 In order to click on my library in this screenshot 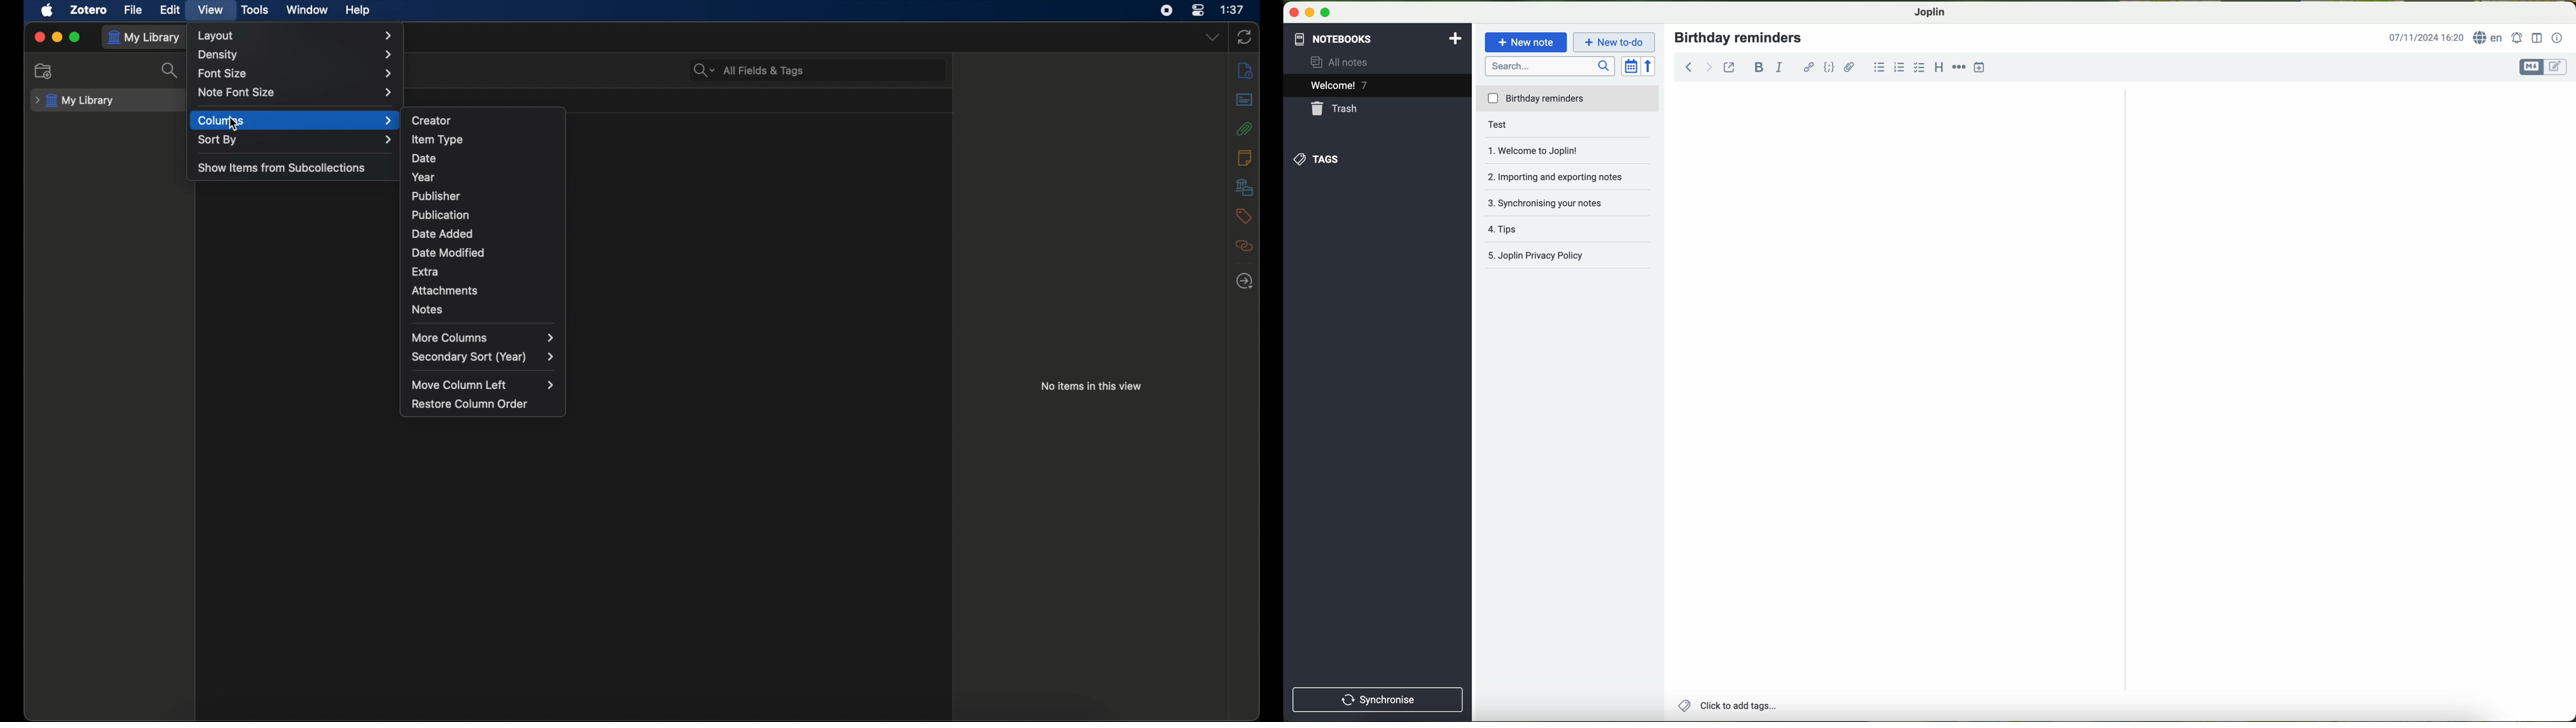, I will do `click(75, 101)`.